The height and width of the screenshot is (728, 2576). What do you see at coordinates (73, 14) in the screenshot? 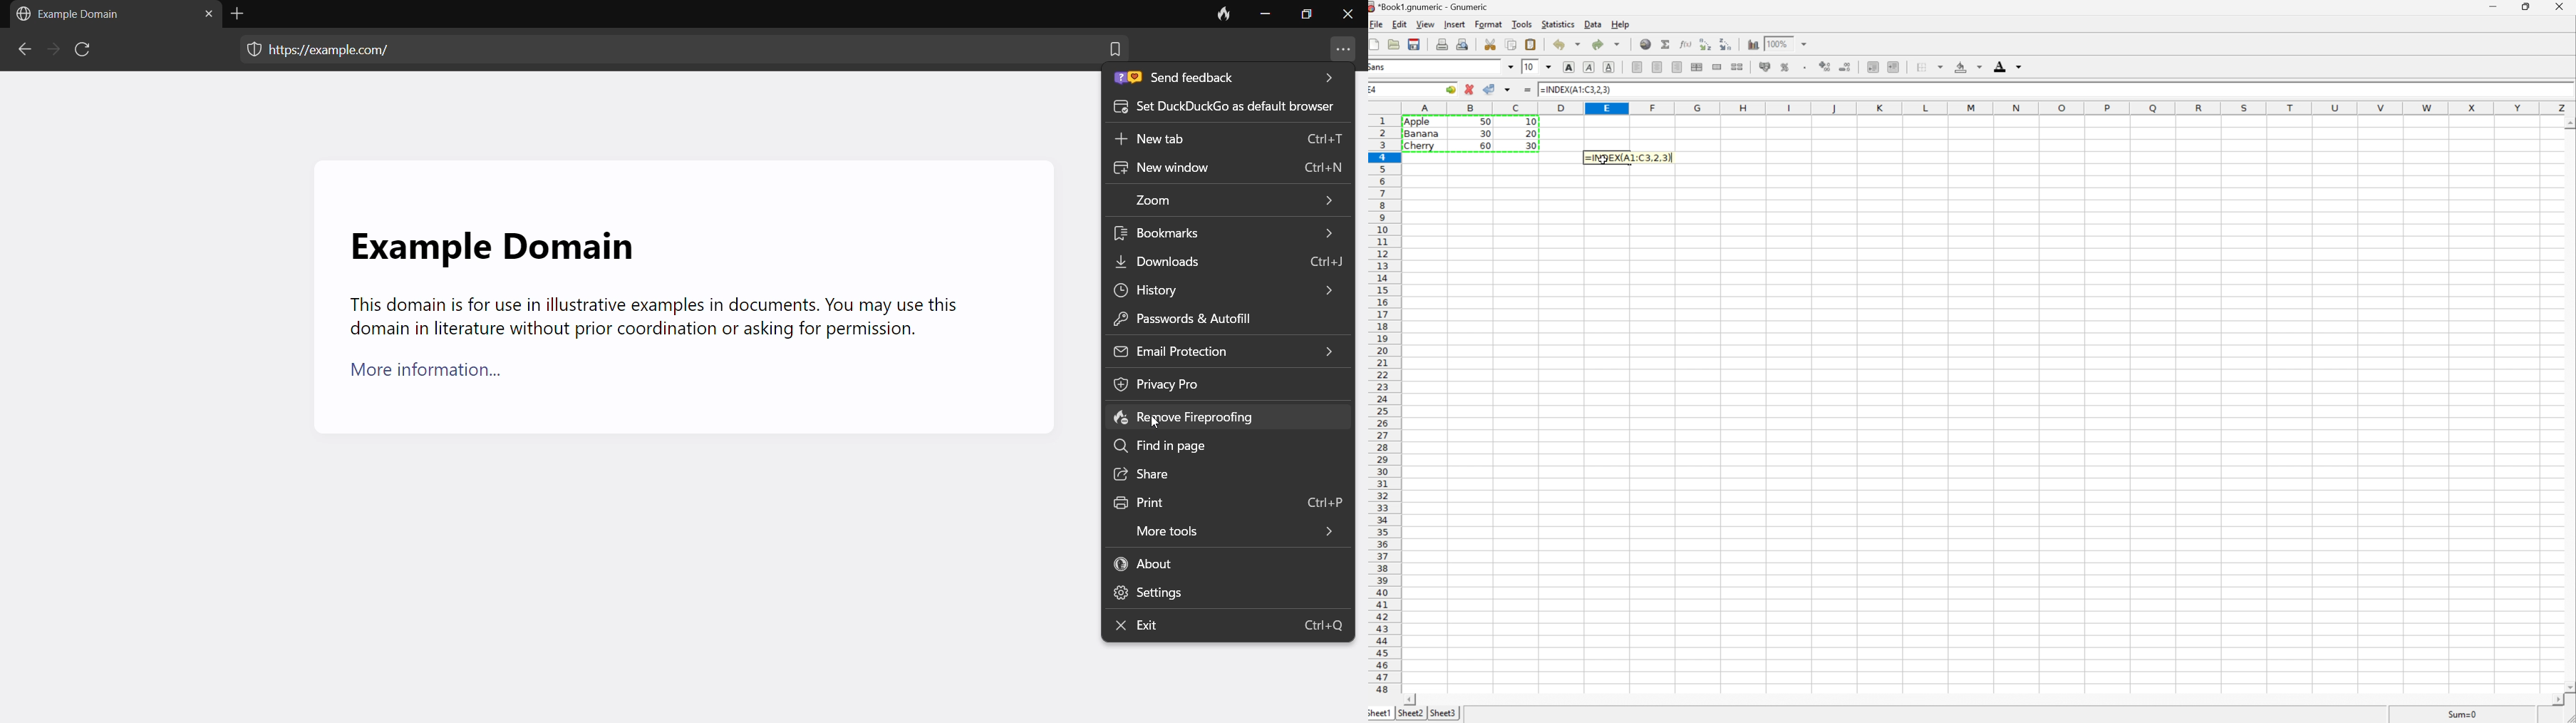
I see `Example domain` at bounding box center [73, 14].